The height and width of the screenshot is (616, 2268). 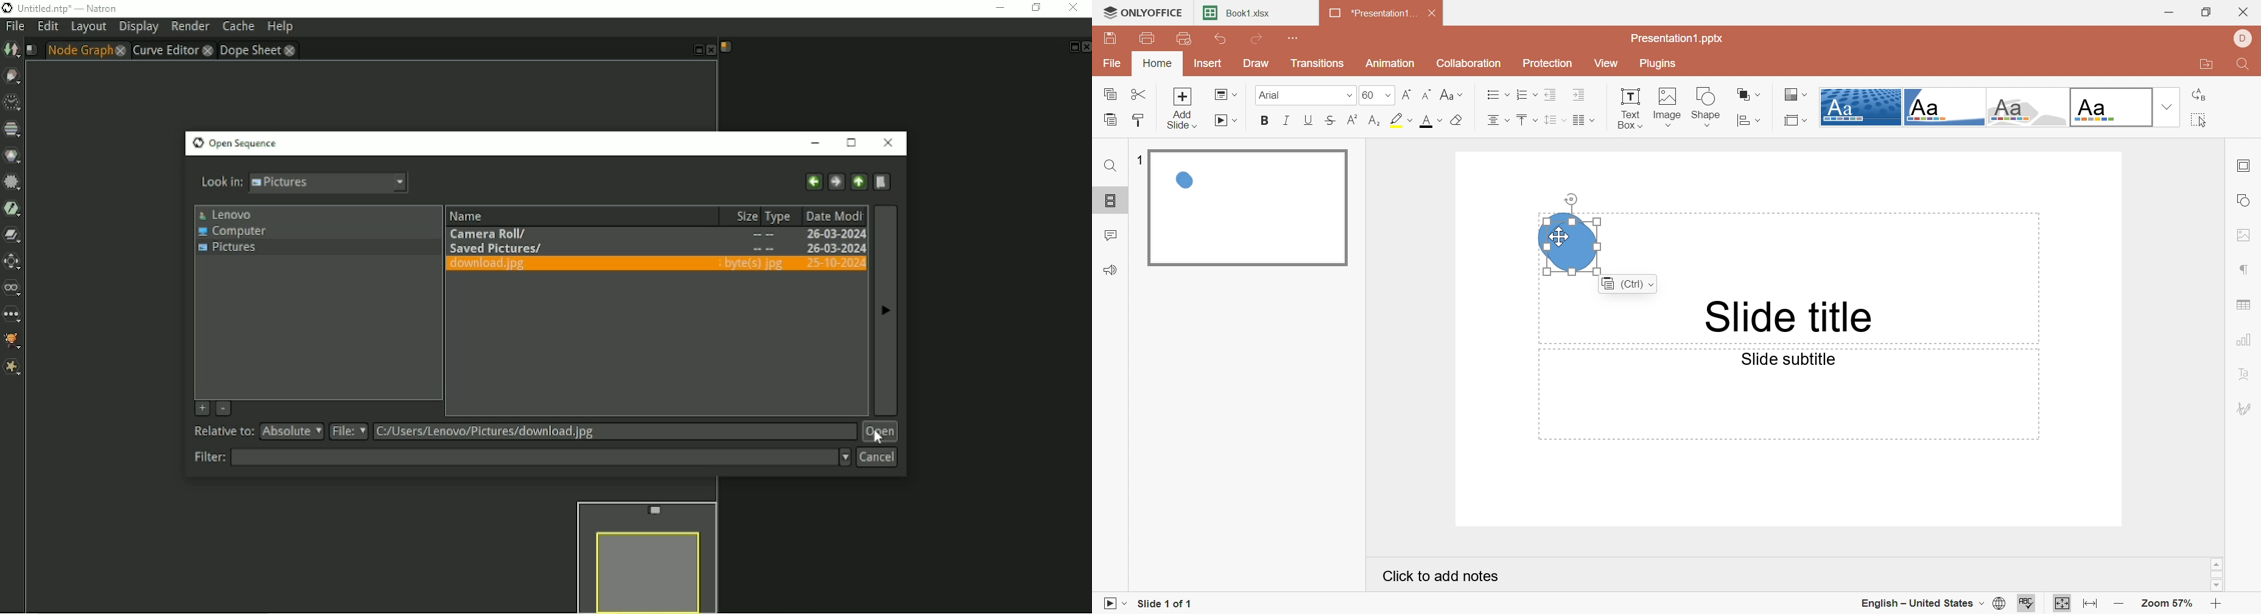 I want to click on Add slide, so click(x=1182, y=108).